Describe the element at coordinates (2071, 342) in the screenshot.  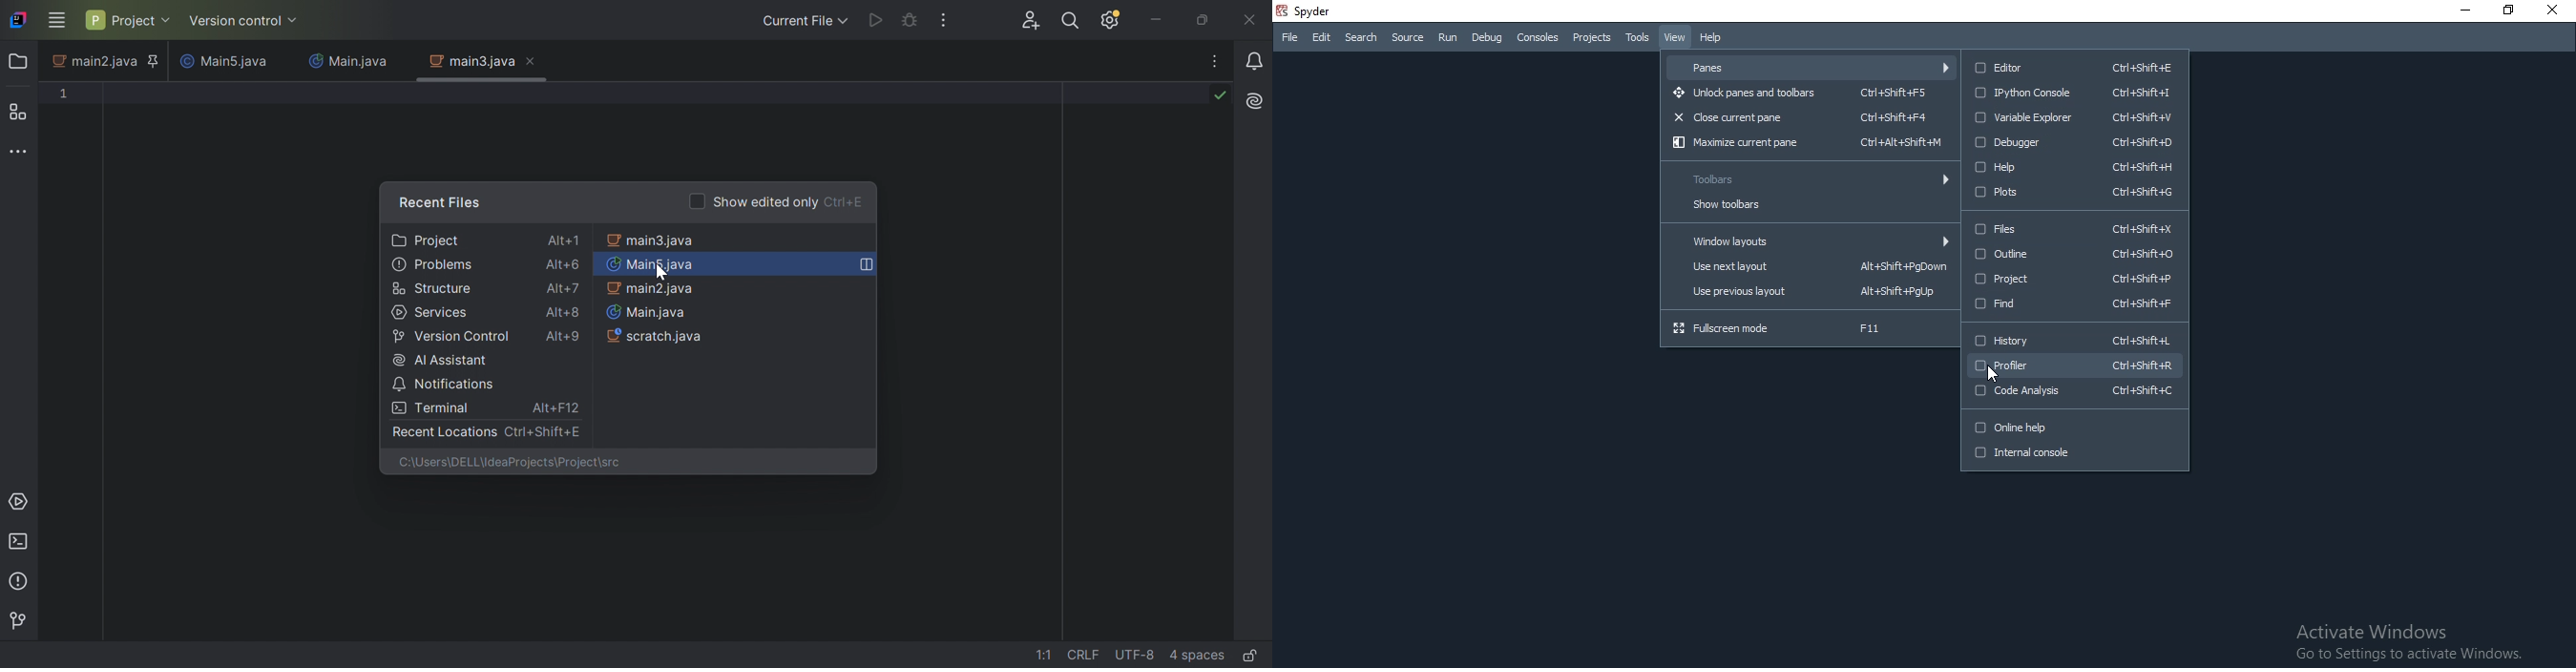
I see `History` at that location.